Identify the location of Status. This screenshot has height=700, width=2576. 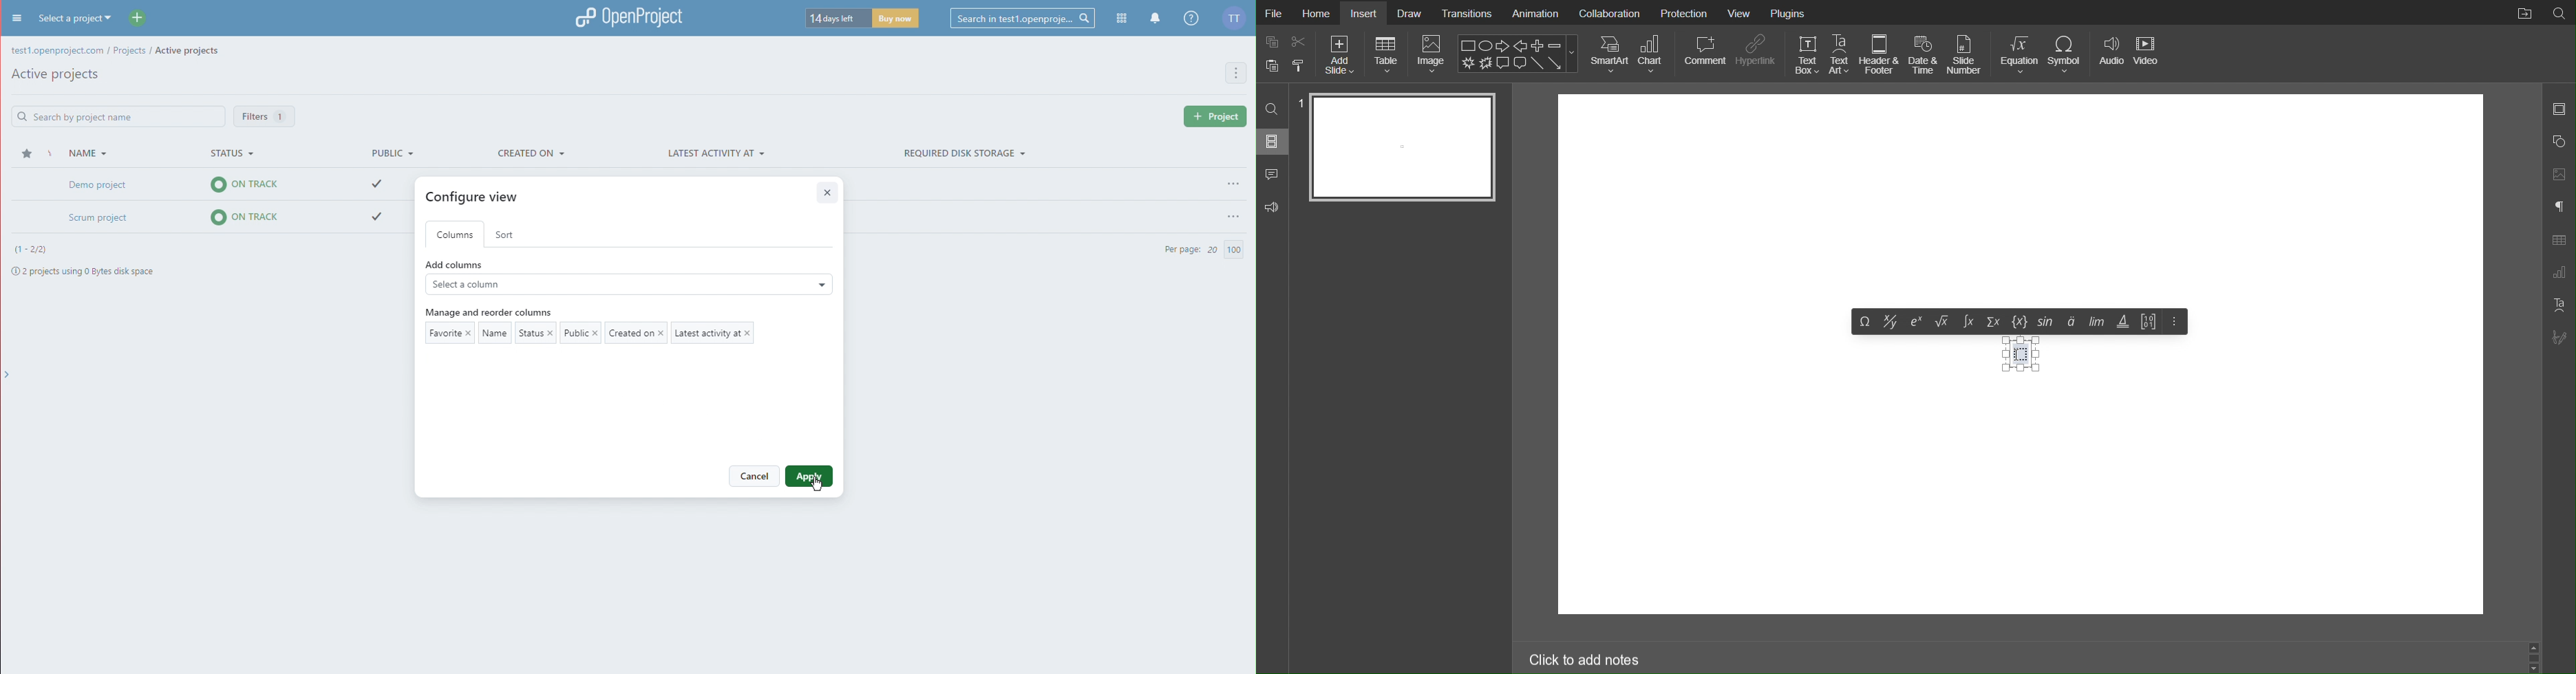
(235, 156).